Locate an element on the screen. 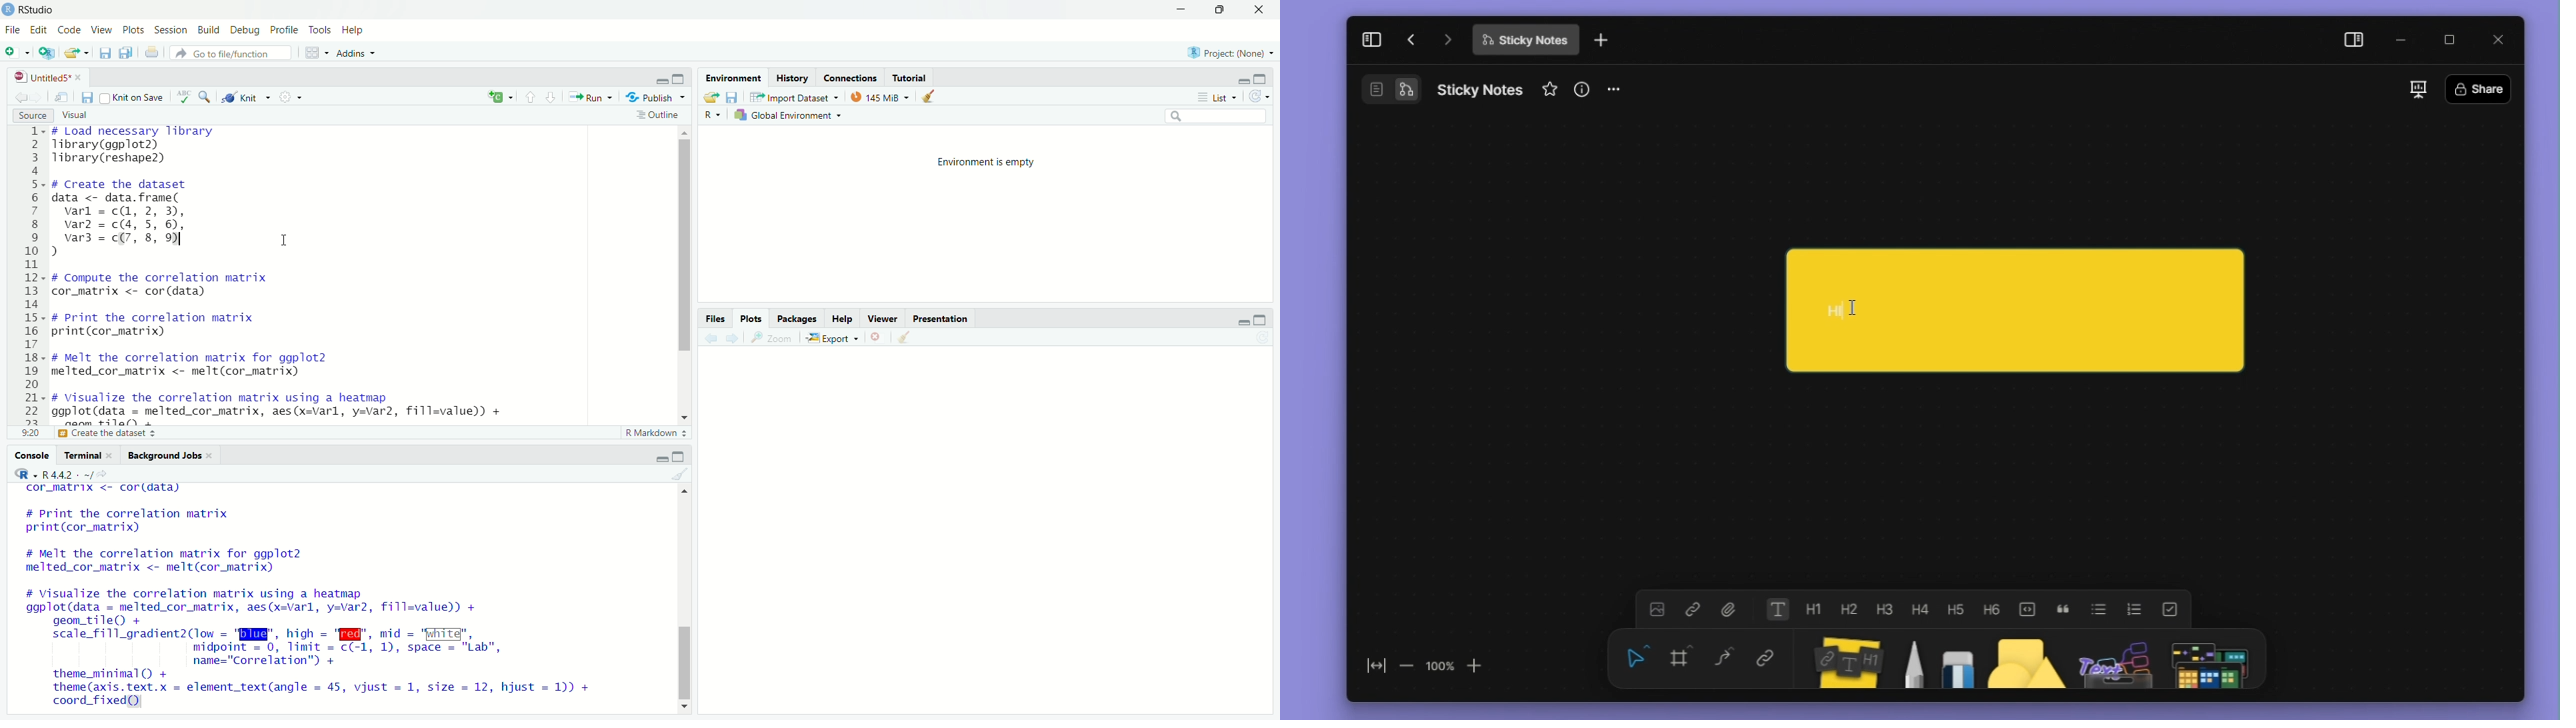 The width and height of the screenshot is (2576, 728). R language is located at coordinates (23, 473).